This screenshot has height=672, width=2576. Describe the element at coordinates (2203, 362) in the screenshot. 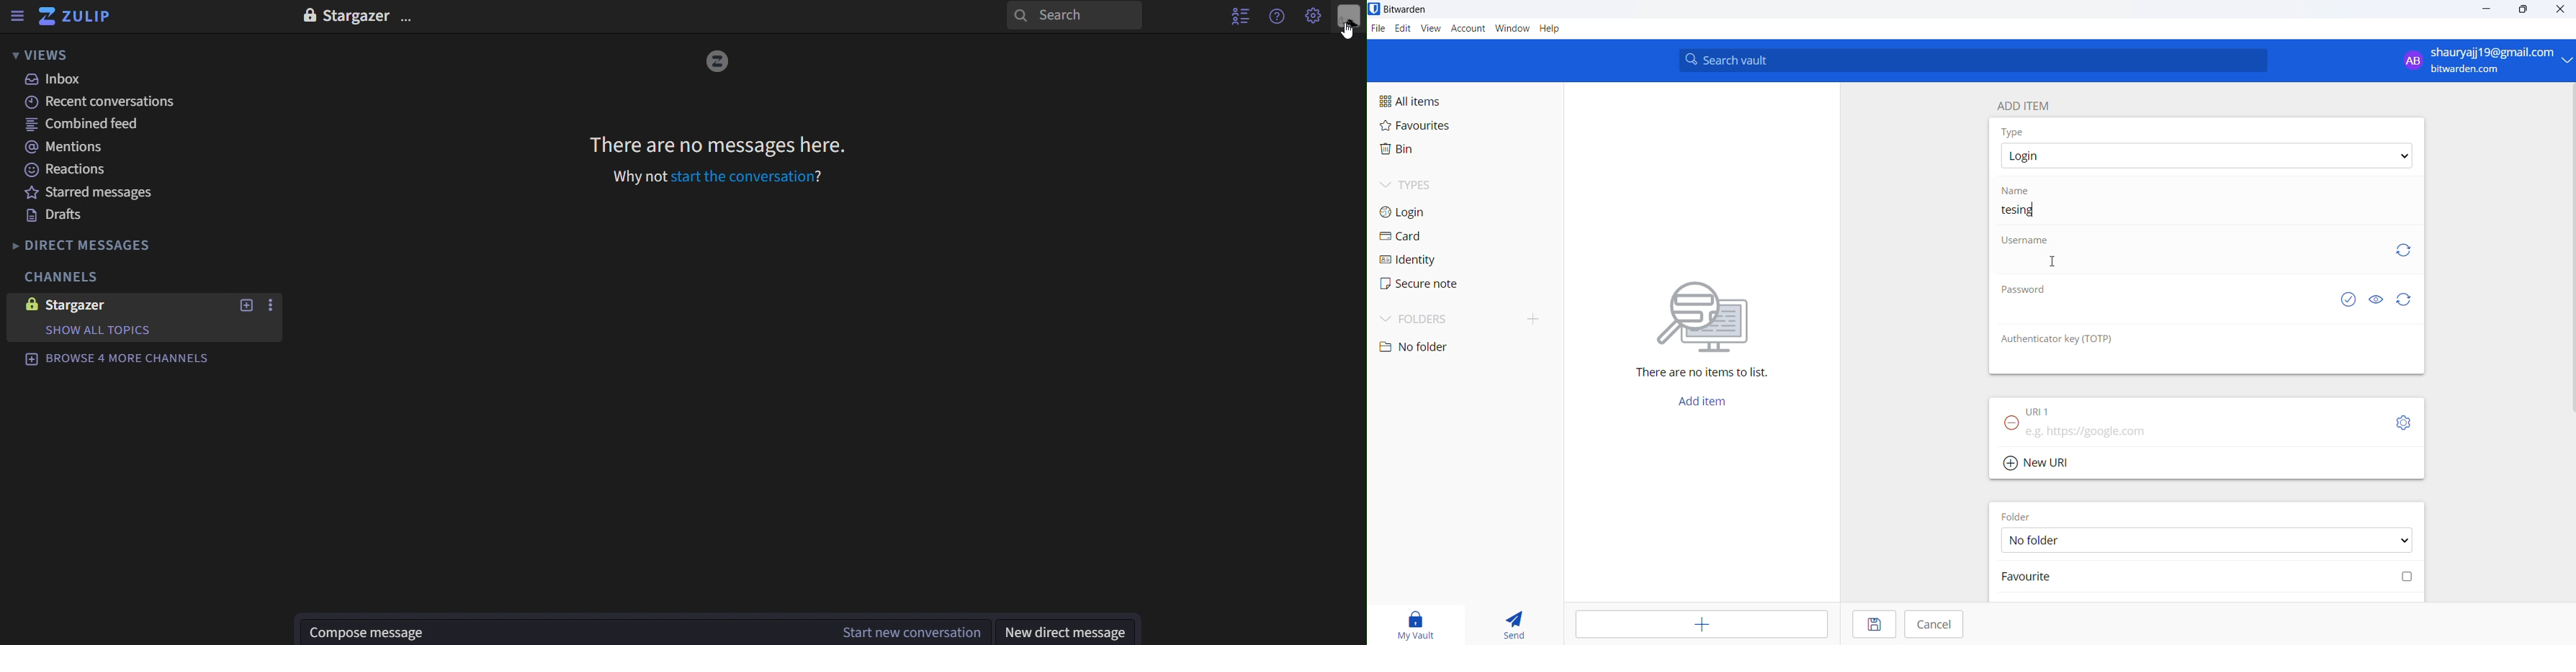

I see `otp input box` at that location.